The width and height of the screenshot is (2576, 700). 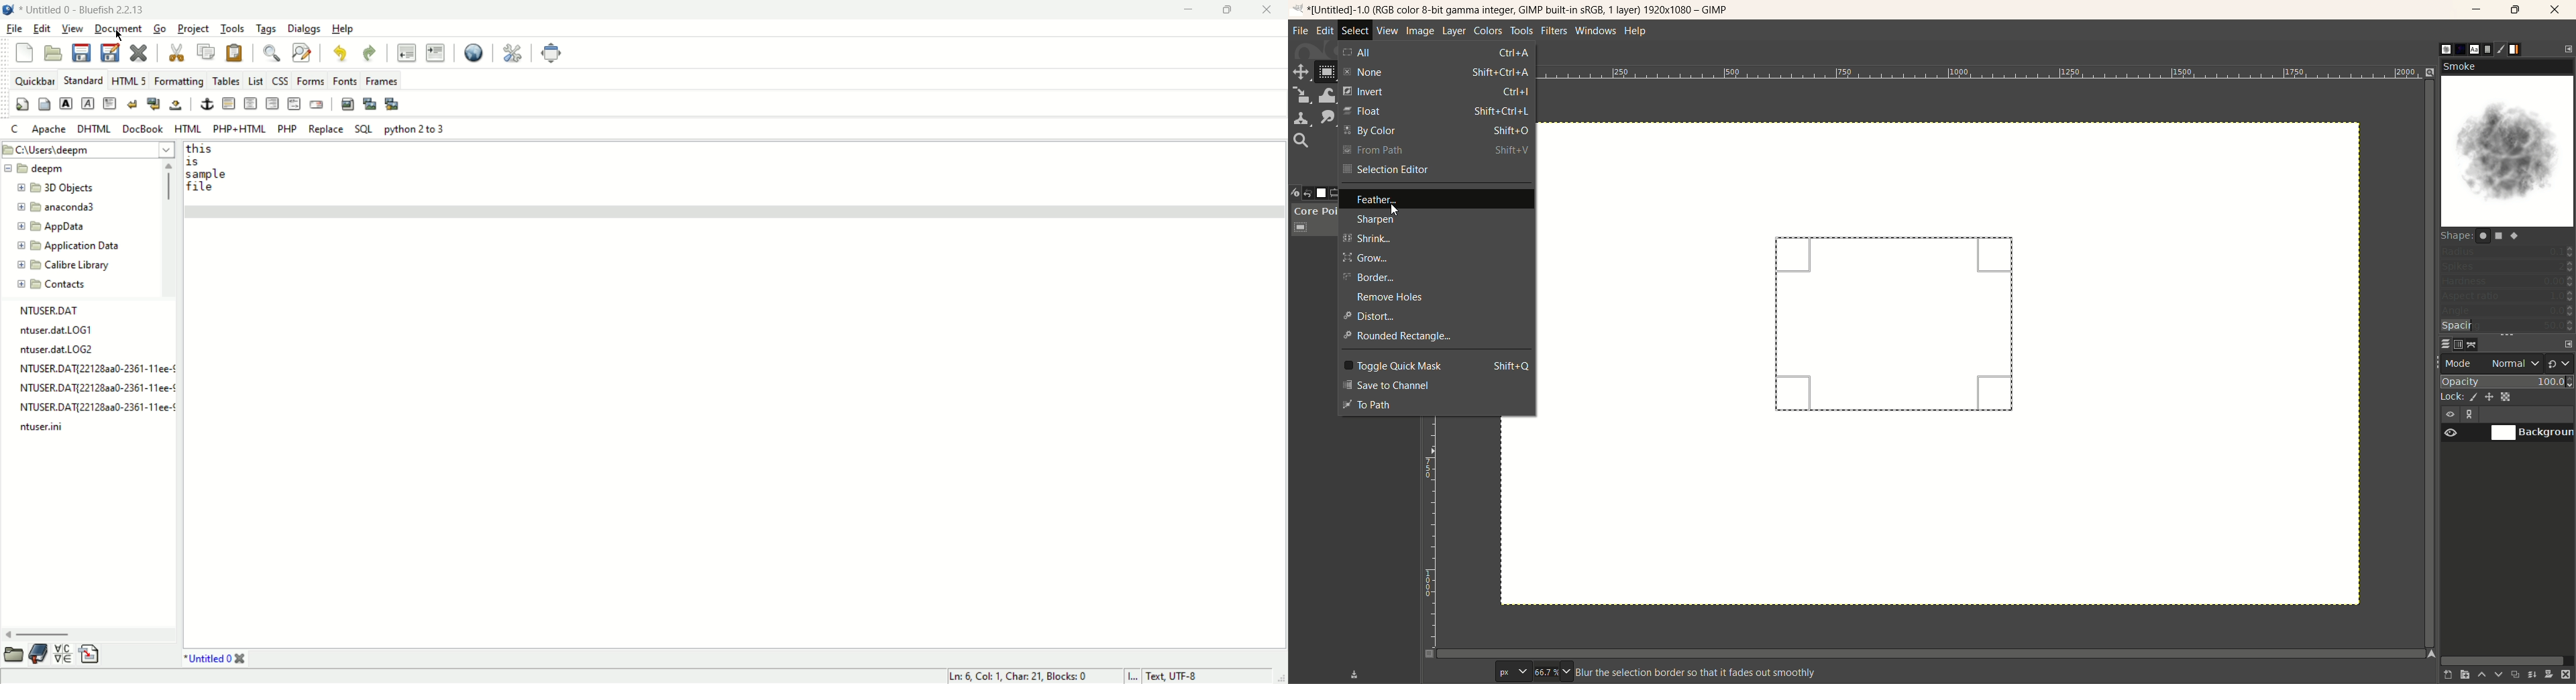 What do you see at coordinates (88, 150) in the screenshot?
I see `location` at bounding box center [88, 150].